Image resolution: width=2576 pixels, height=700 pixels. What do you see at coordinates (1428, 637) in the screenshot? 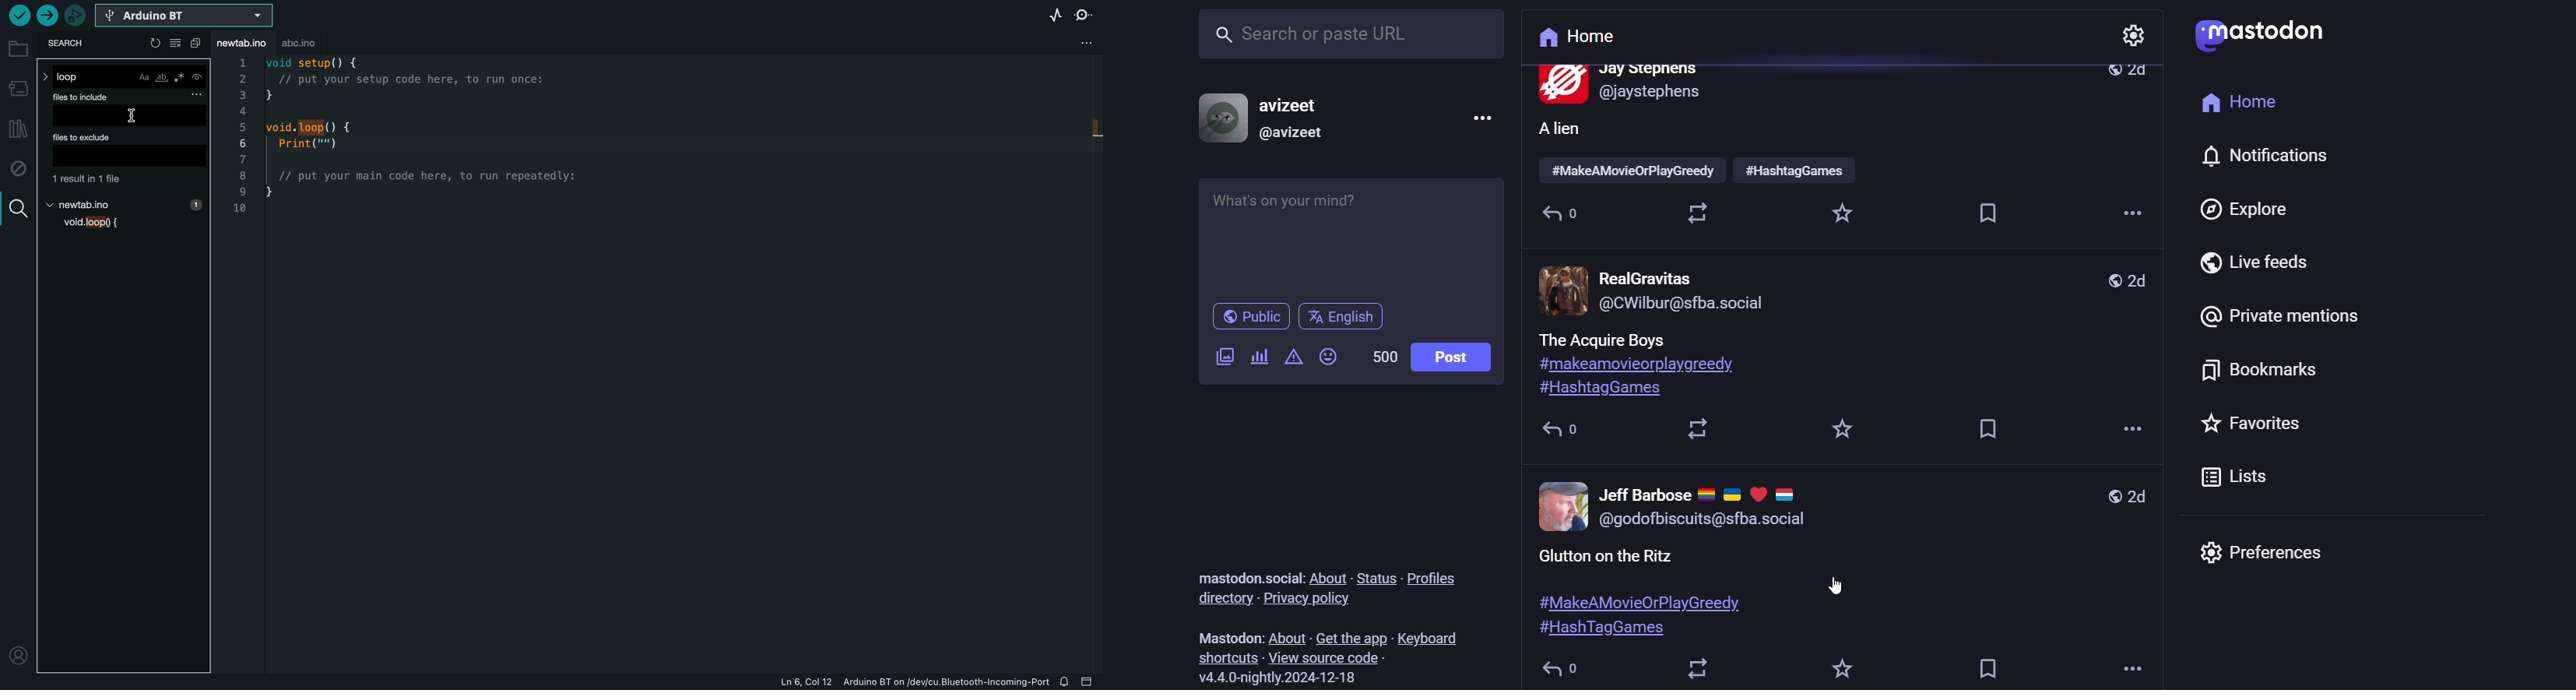
I see `keyboard` at bounding box center [1428, 637].